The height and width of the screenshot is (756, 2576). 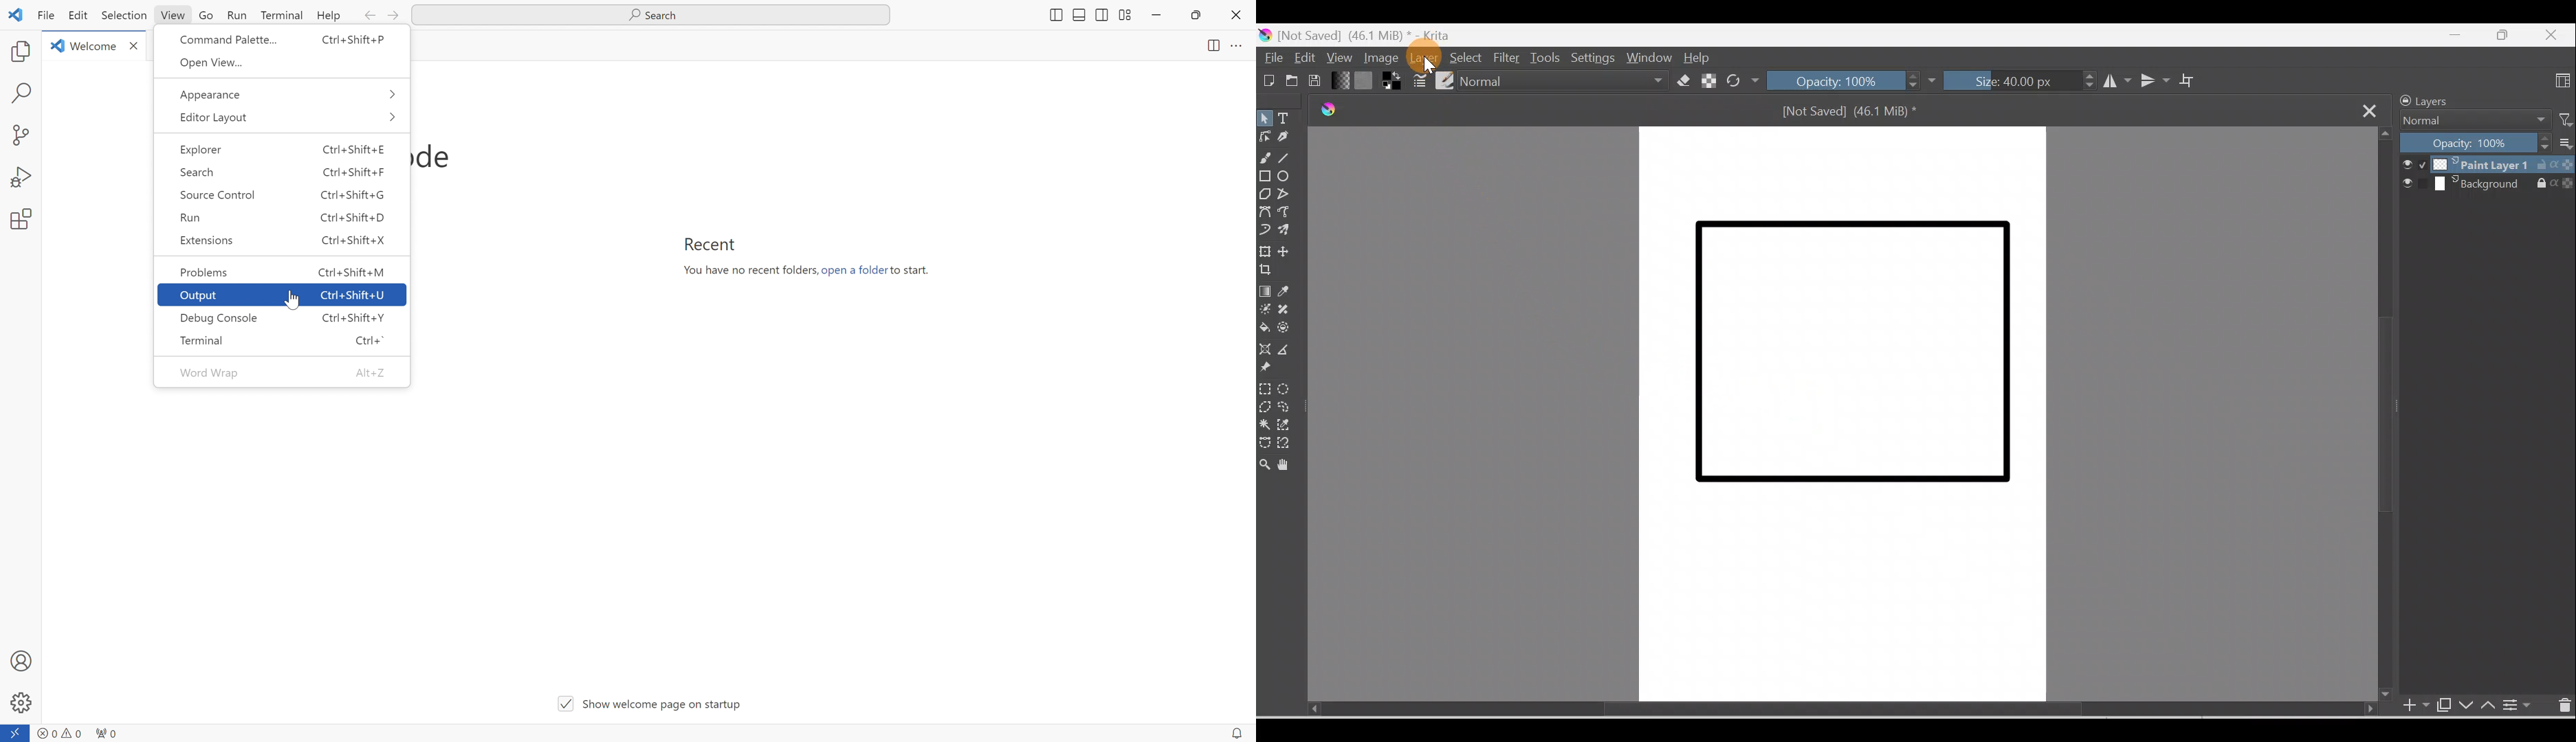 I want to click on Image, so click(x=1378, y=58).